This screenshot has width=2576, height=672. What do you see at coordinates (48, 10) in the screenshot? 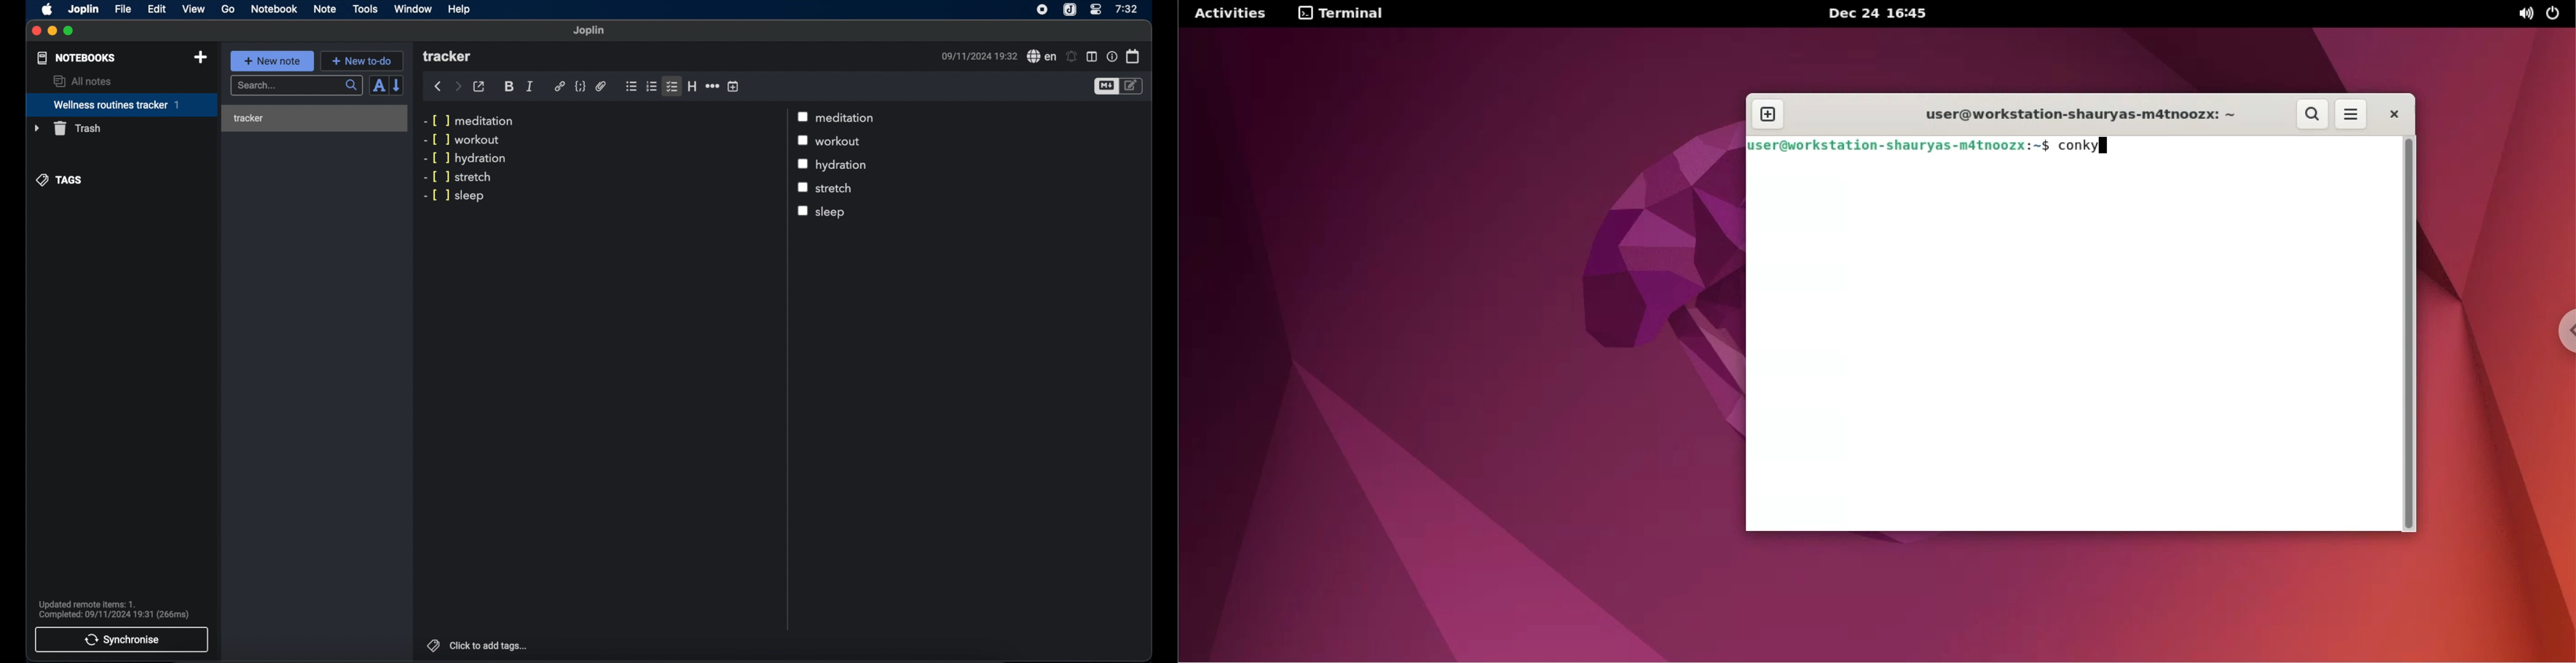
I see `apple icon` at bounding box center [48, 10].